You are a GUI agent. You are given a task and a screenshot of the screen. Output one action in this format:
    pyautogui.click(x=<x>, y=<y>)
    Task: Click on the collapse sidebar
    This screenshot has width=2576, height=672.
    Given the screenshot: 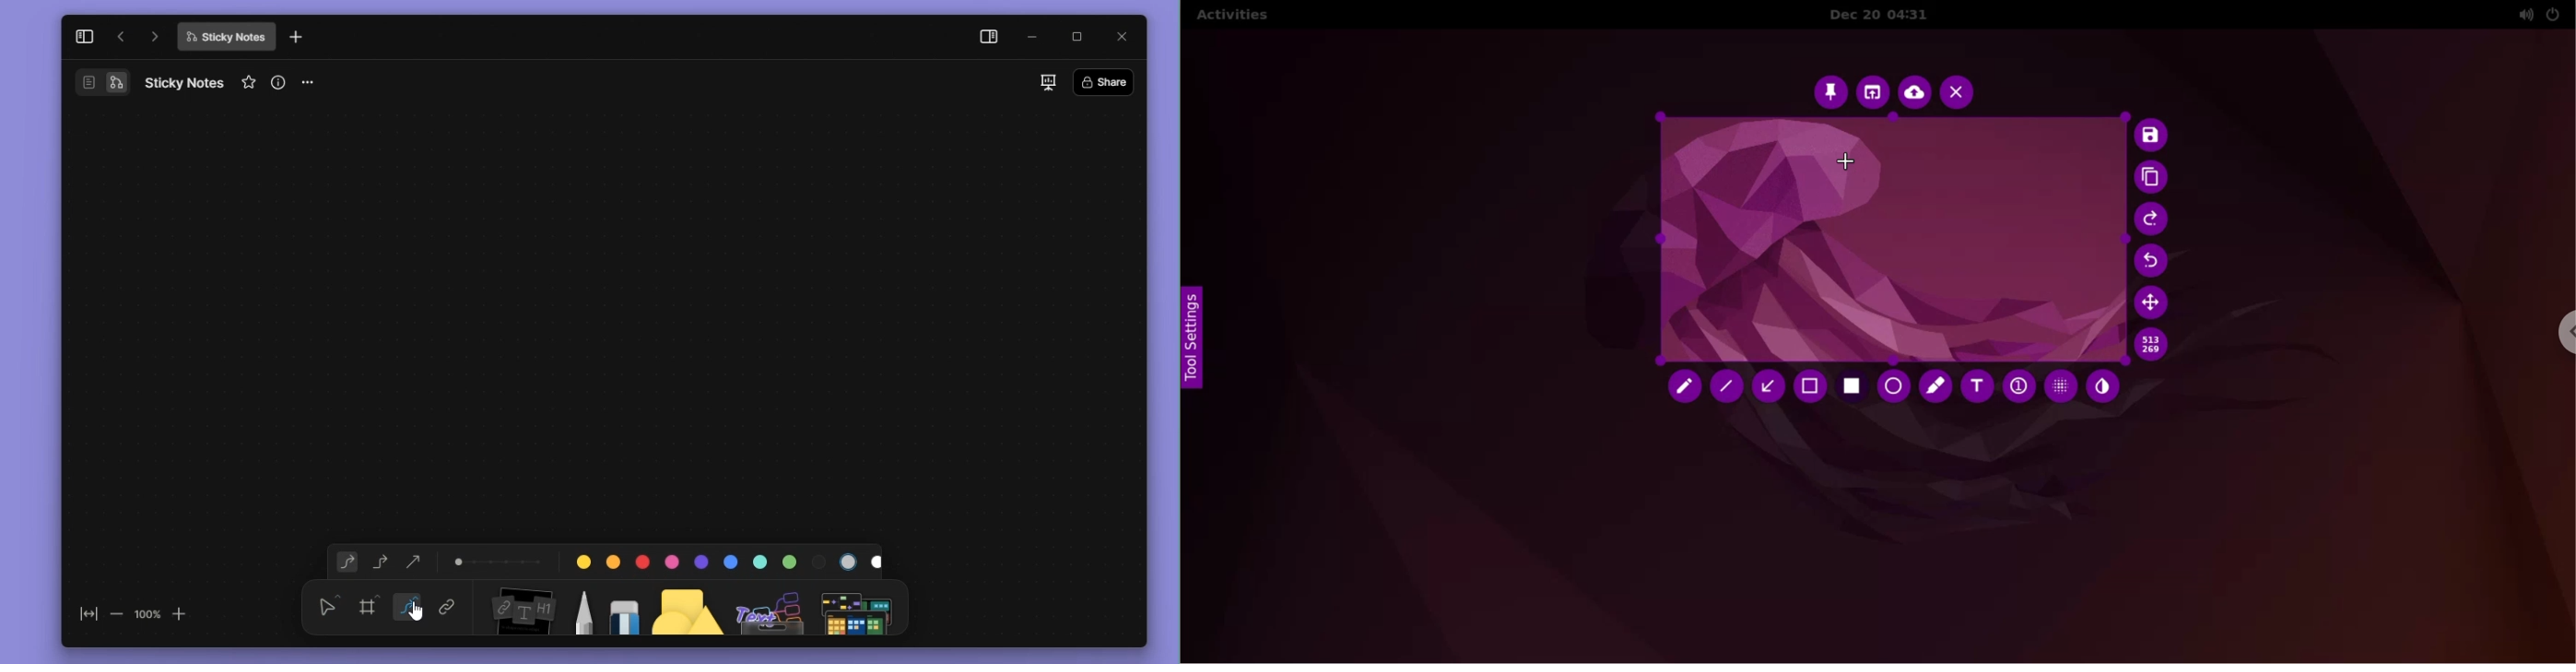 What is the action you would take?
    pyautogui.click(x=84, y=36)
    